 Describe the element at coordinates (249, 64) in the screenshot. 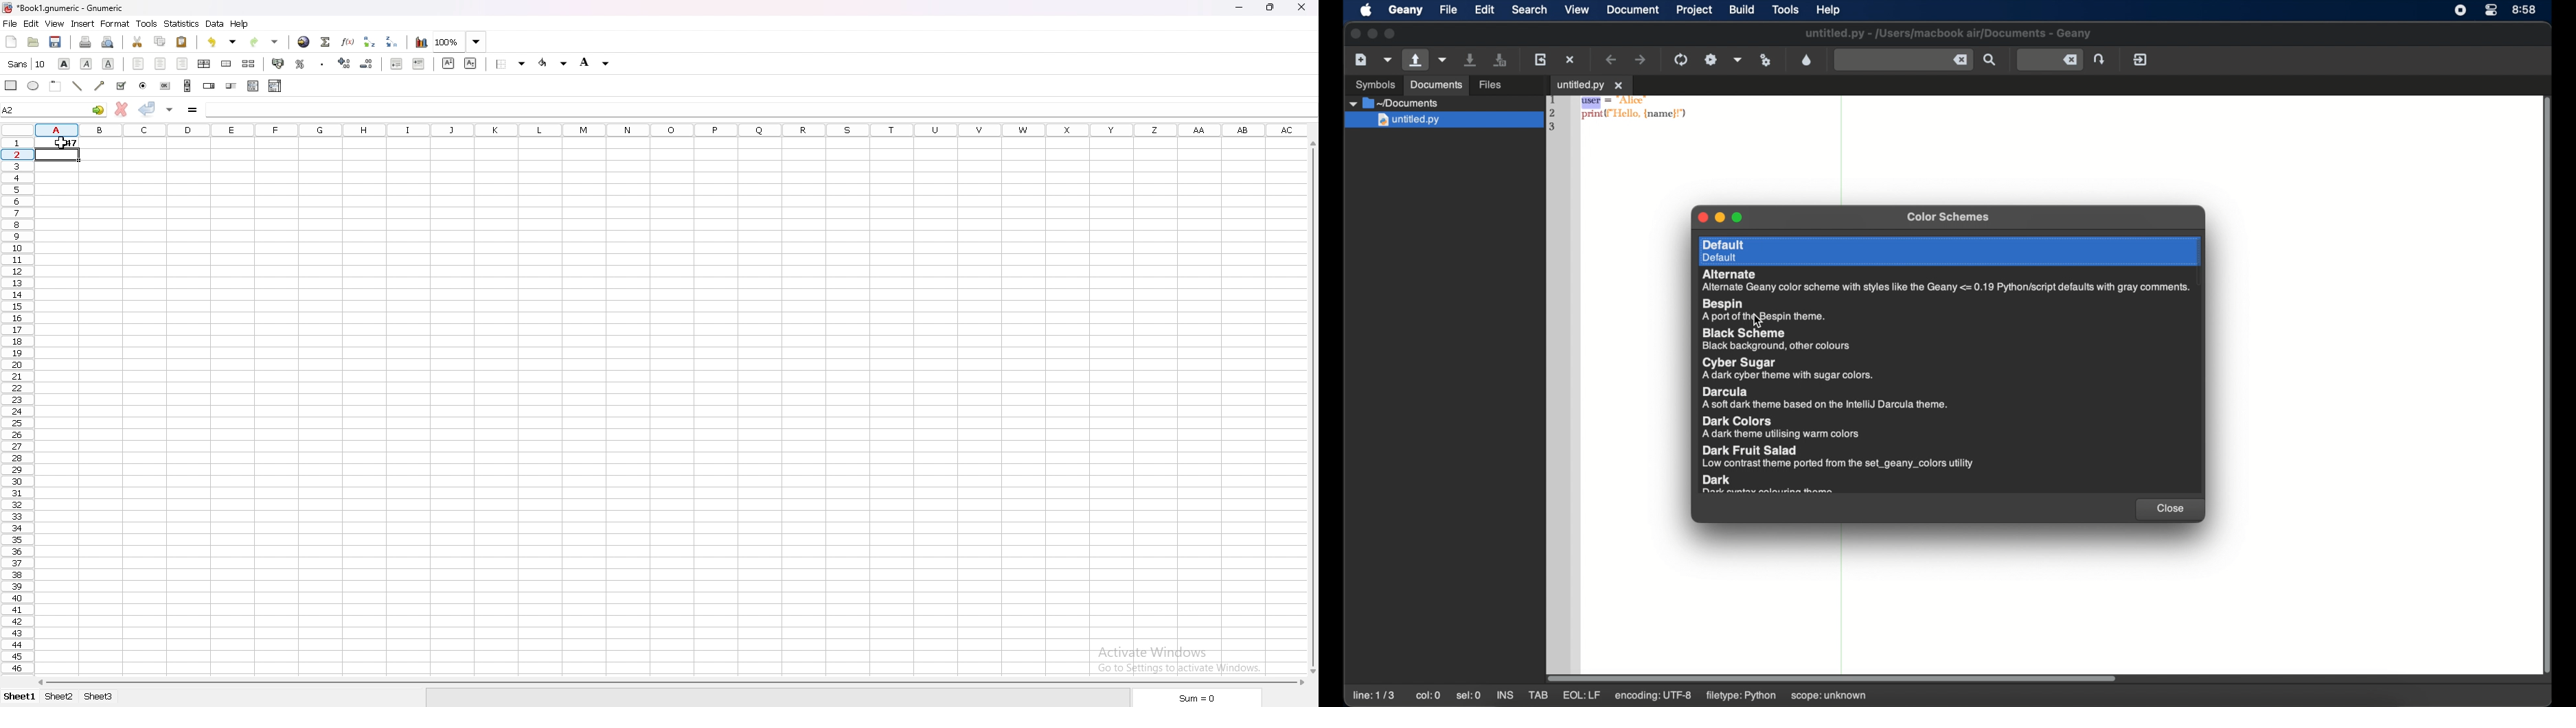

I see `split merged cells` at that location.